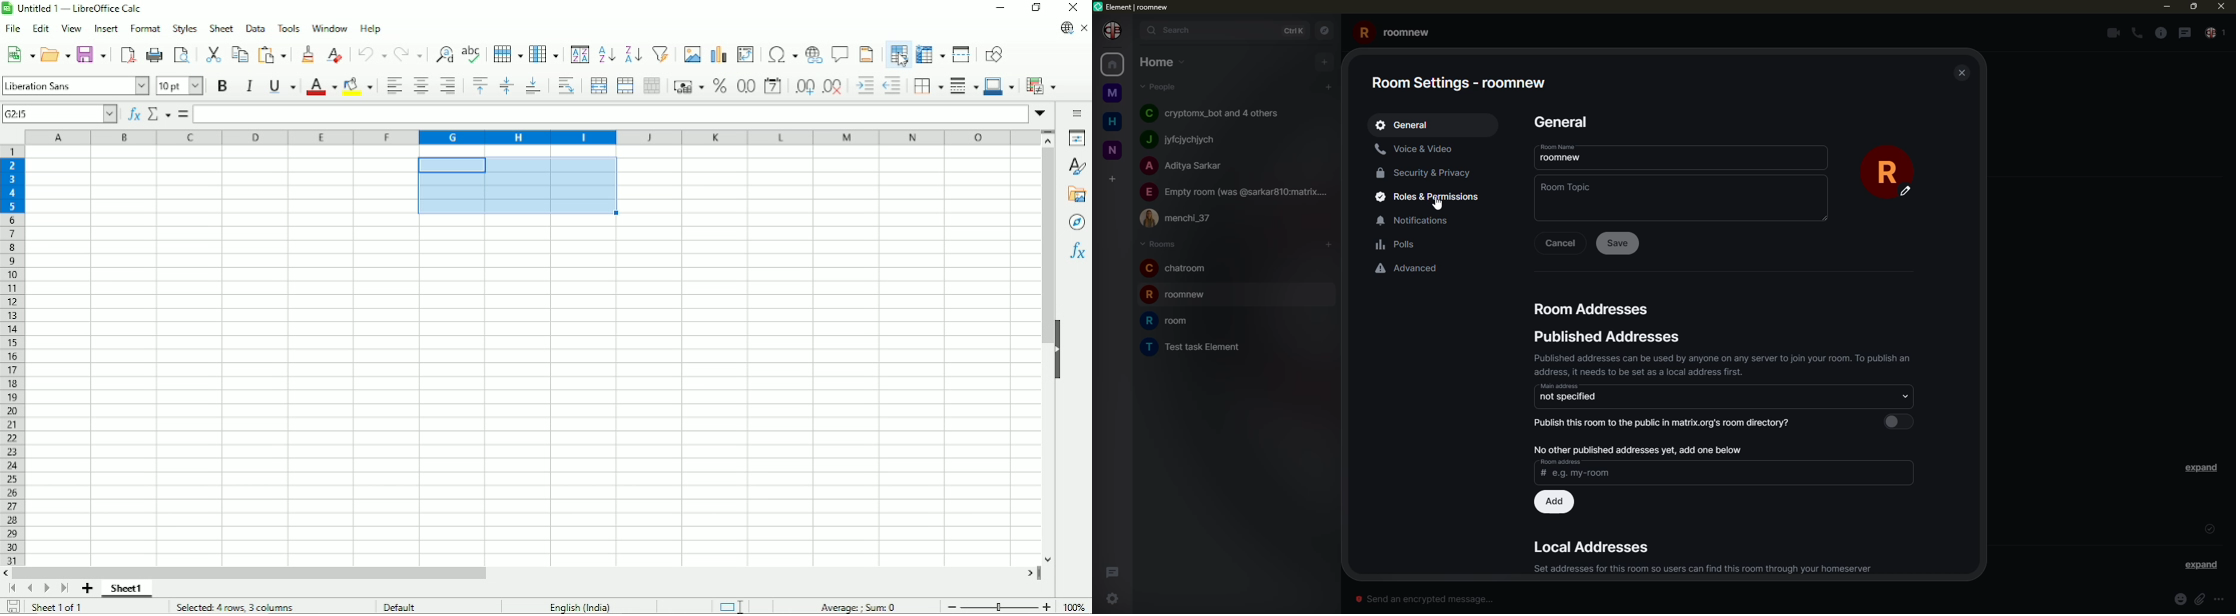 The width and height of the screenshot is (2240, 616). Describe the element at coordinates (128, 55) in the screenshot. I see `Export directly as PDF` at that location.